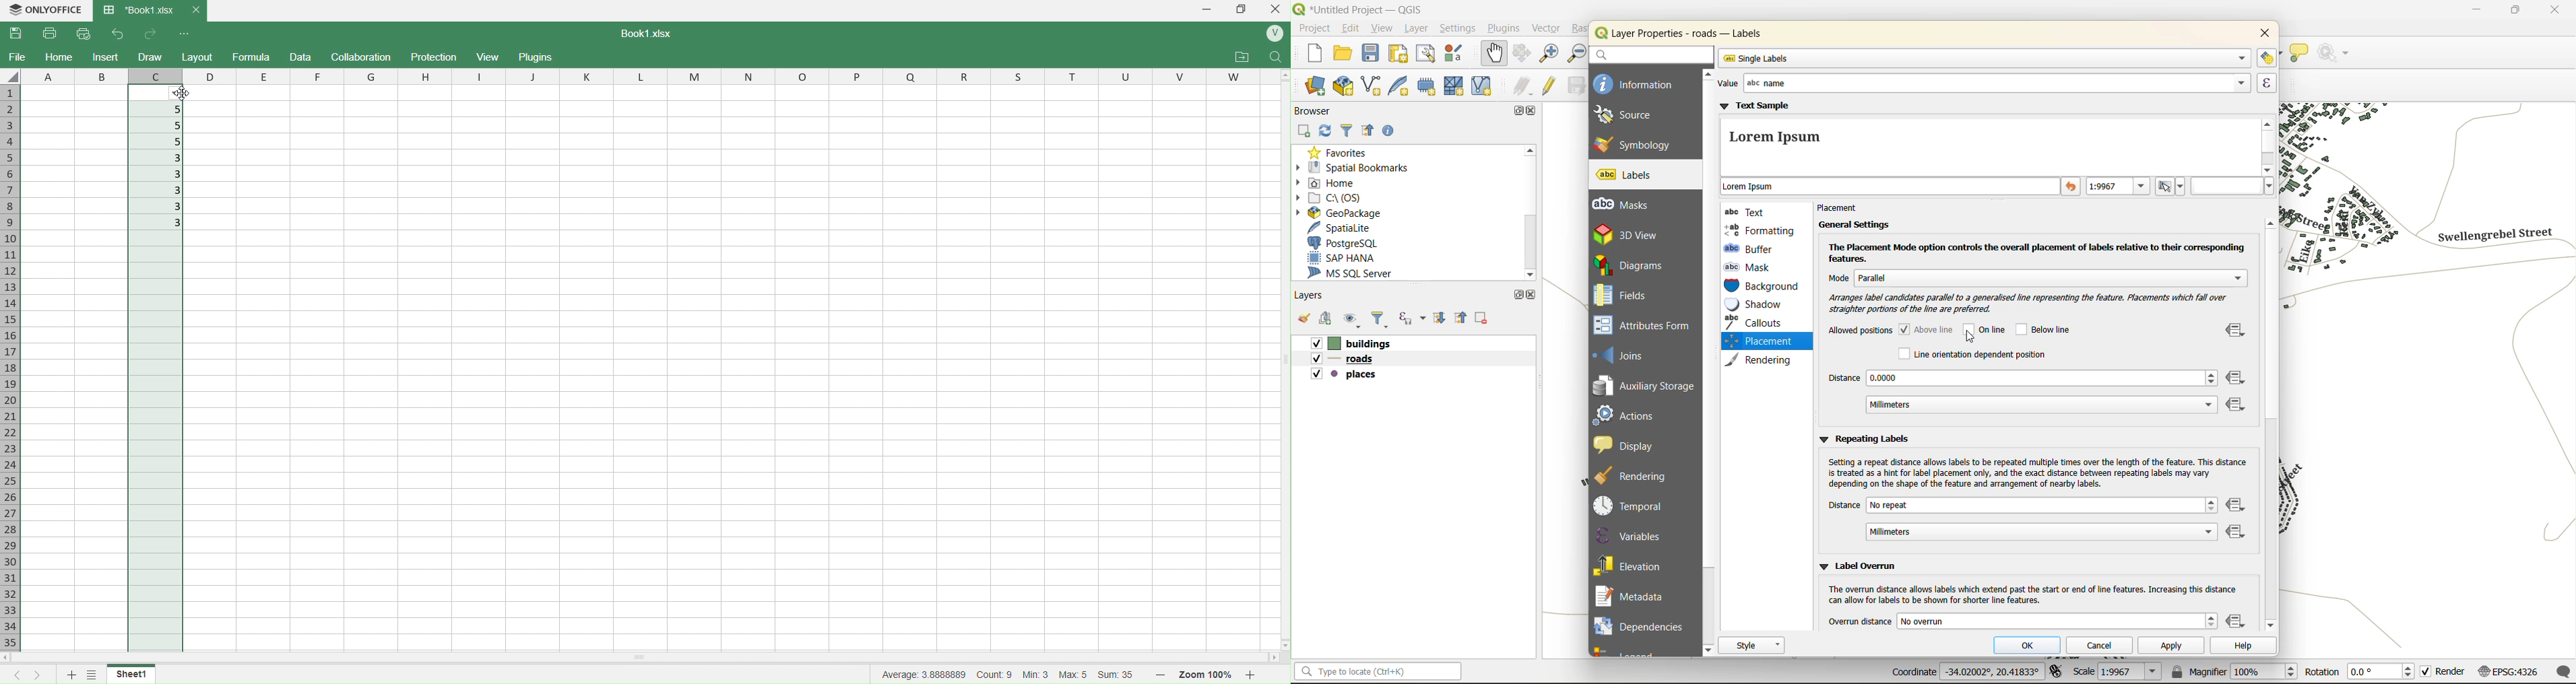  Describe the element at coordinates (44, 9) in the screenshot. I see `OnlyOffice` at that location.